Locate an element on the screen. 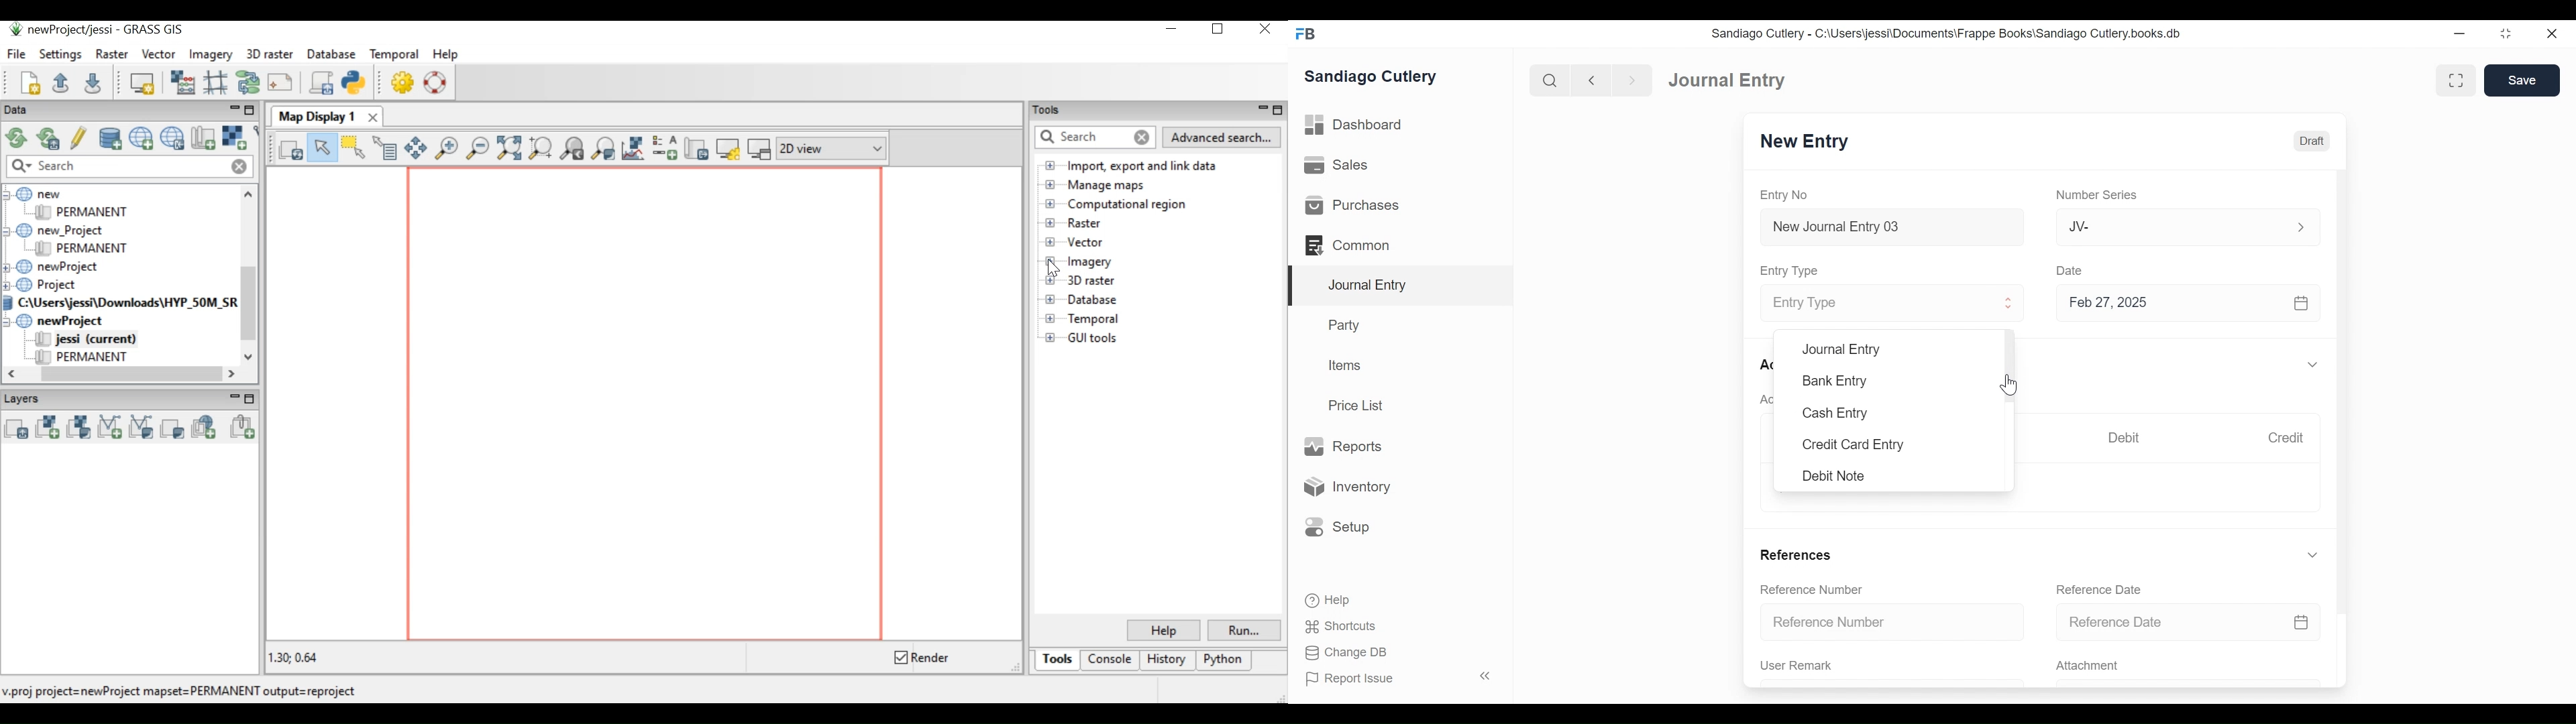  Save is located at coordinates (2524, 80).